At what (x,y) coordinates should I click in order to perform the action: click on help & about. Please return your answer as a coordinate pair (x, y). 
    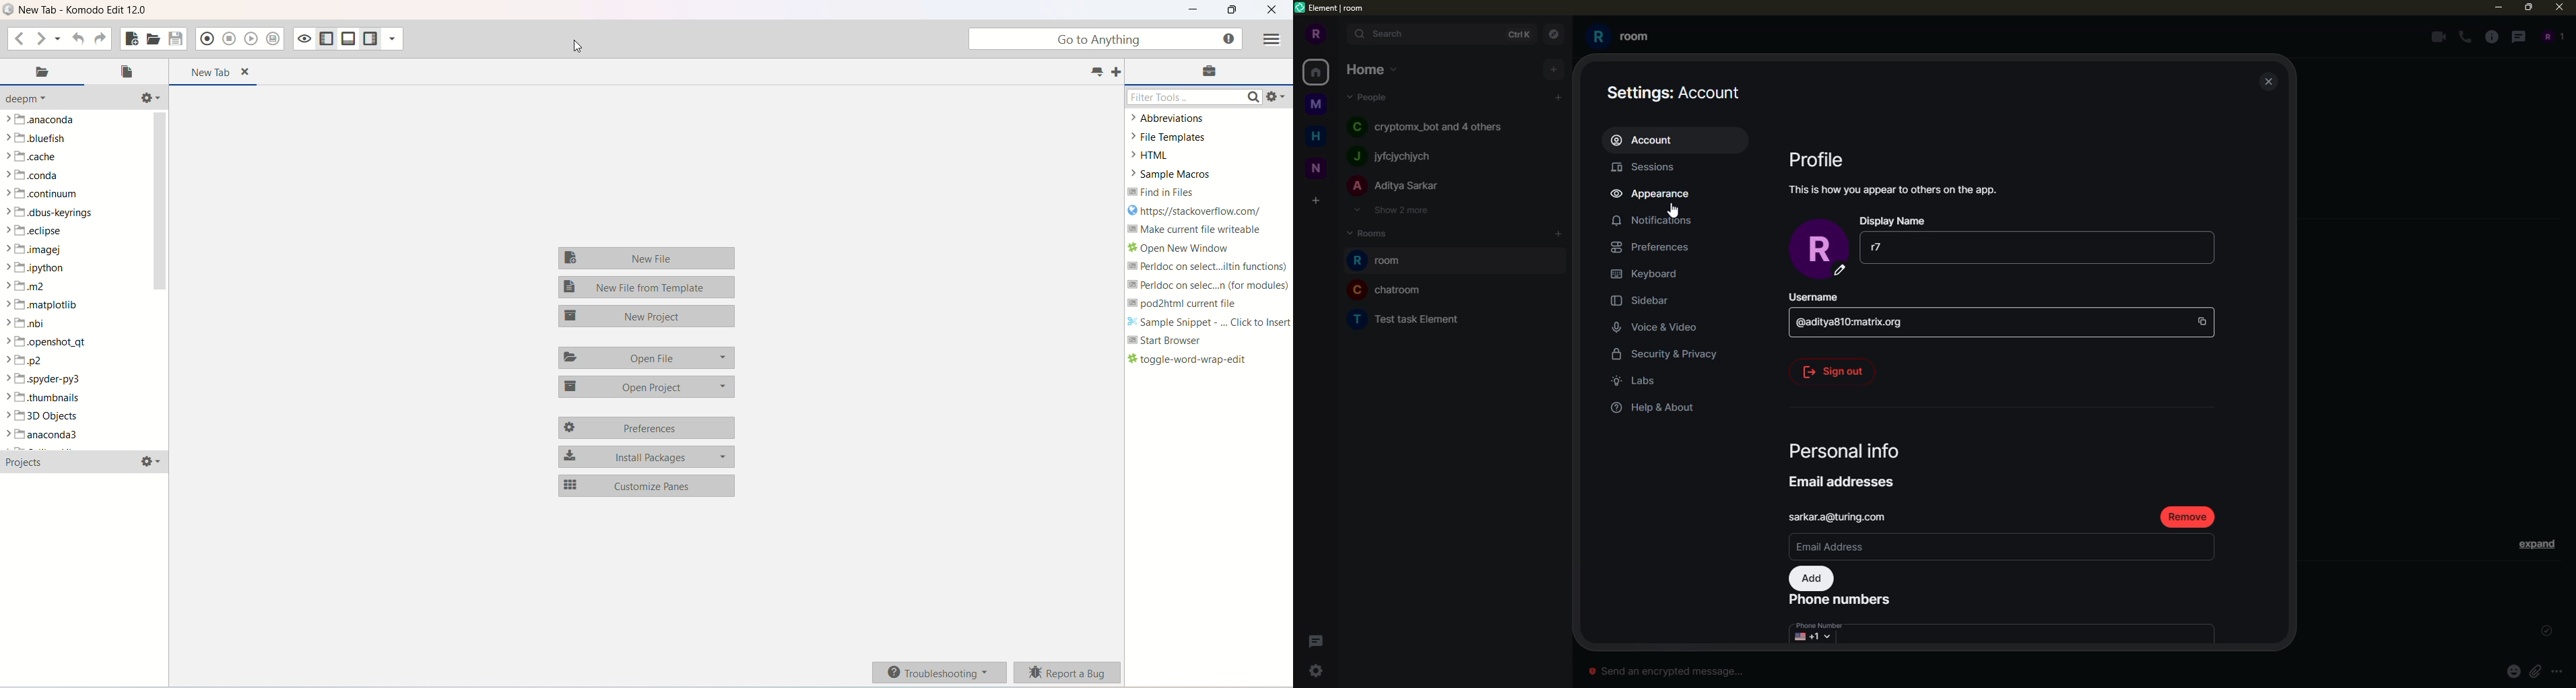
    Looking at the image, I should click on (1655, 408).